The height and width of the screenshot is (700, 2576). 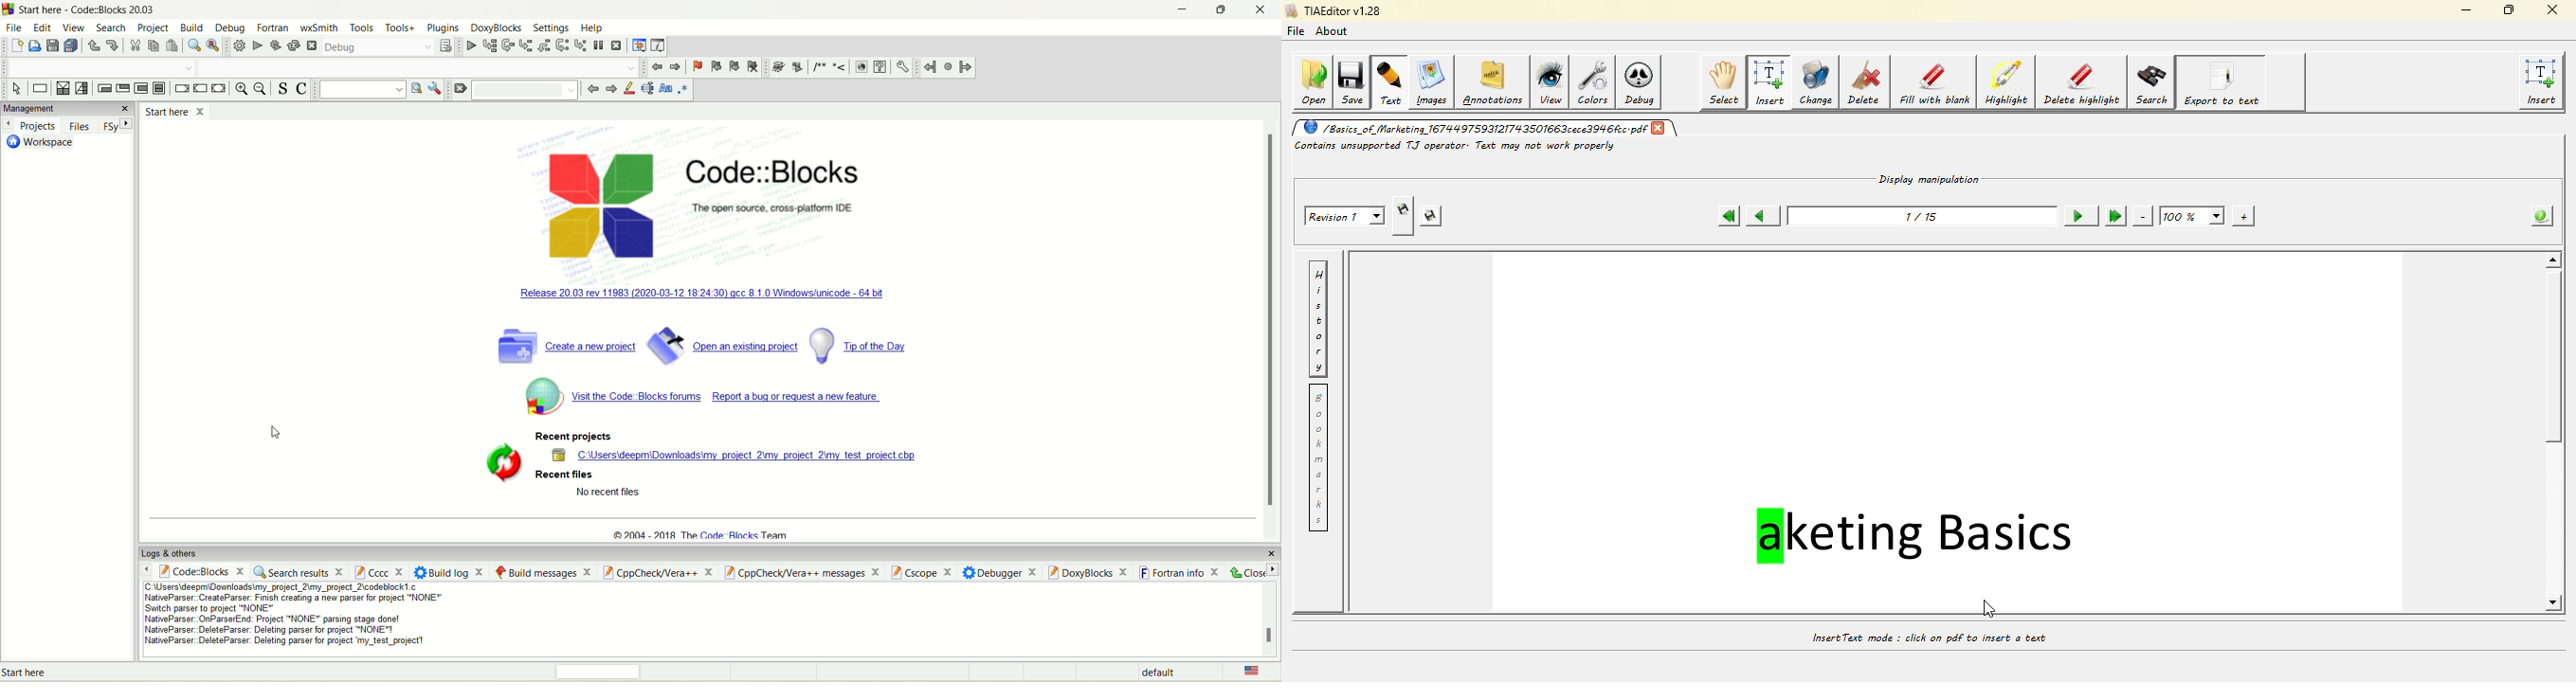 What do you see at coordinates (104, 88) in the screenshot?
I see `entry condition loop` at bounding box center [104, 88].